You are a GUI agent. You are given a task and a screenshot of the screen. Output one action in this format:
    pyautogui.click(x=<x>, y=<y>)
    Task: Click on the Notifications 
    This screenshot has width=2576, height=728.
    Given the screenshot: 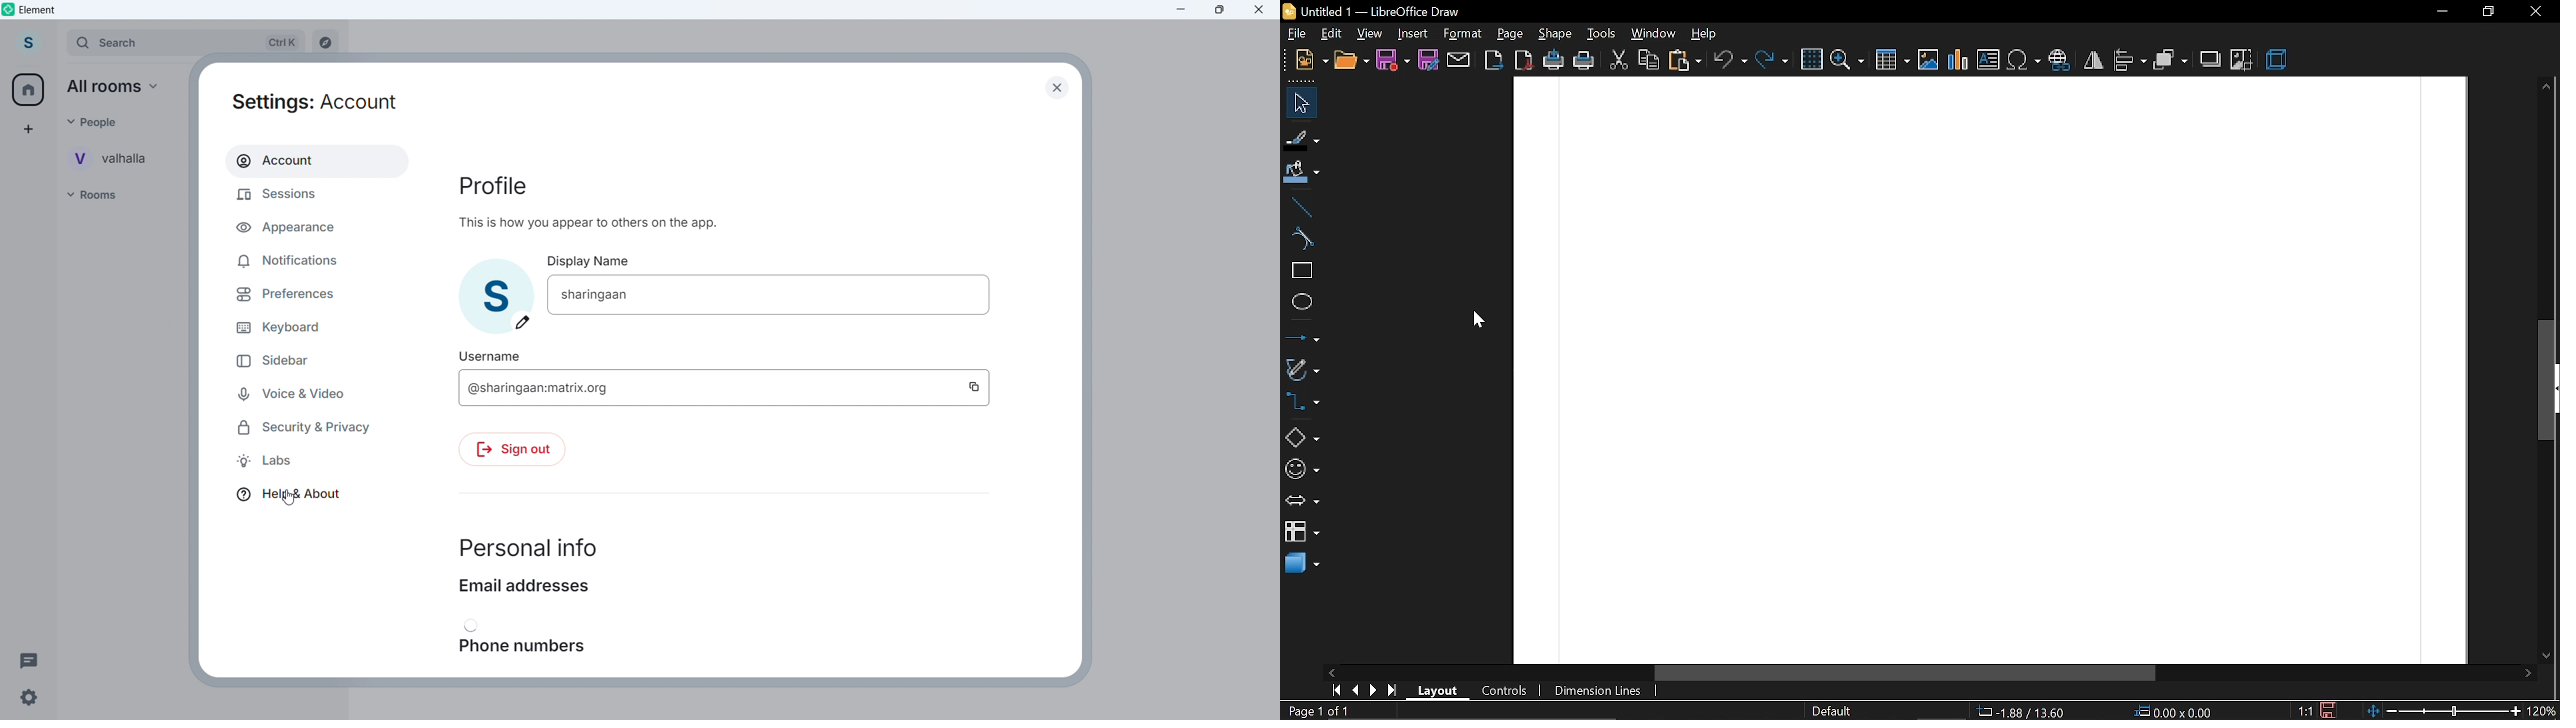 What is the action you would take?
    pyautogui.click(x=297, y=260)
    